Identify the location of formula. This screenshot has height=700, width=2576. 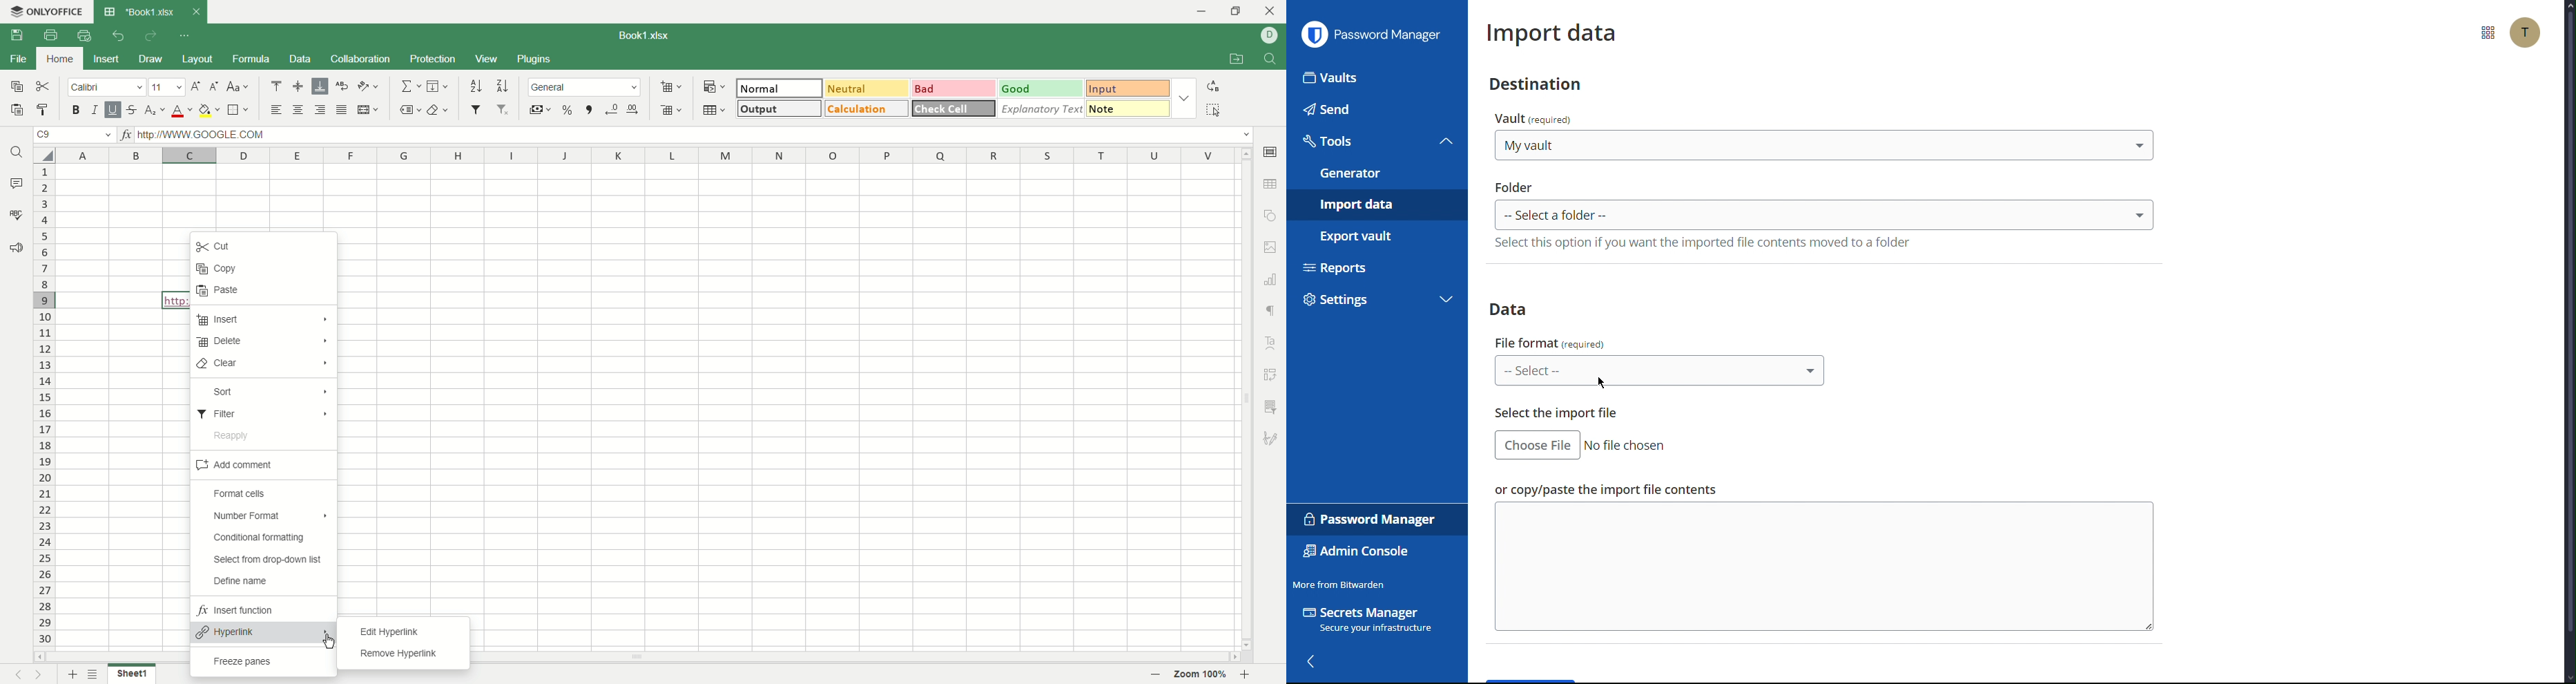
(249, 58).